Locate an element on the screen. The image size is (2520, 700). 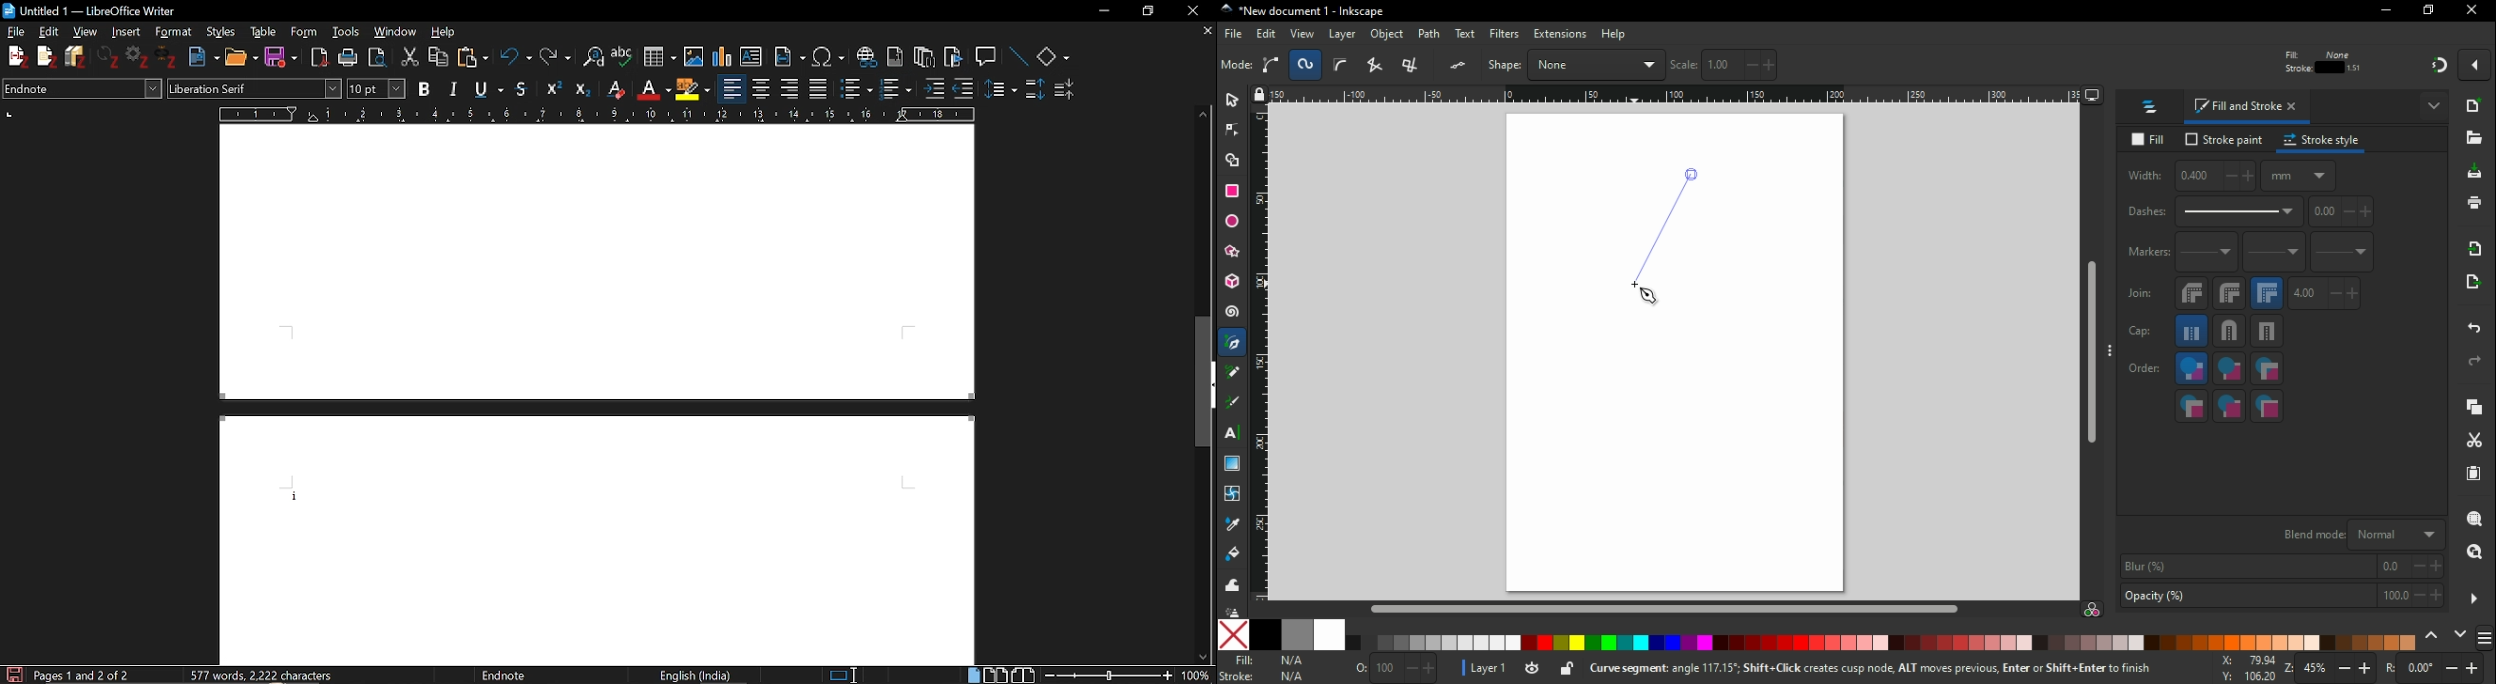
3D box tool is located at coordinates (1232, 284).